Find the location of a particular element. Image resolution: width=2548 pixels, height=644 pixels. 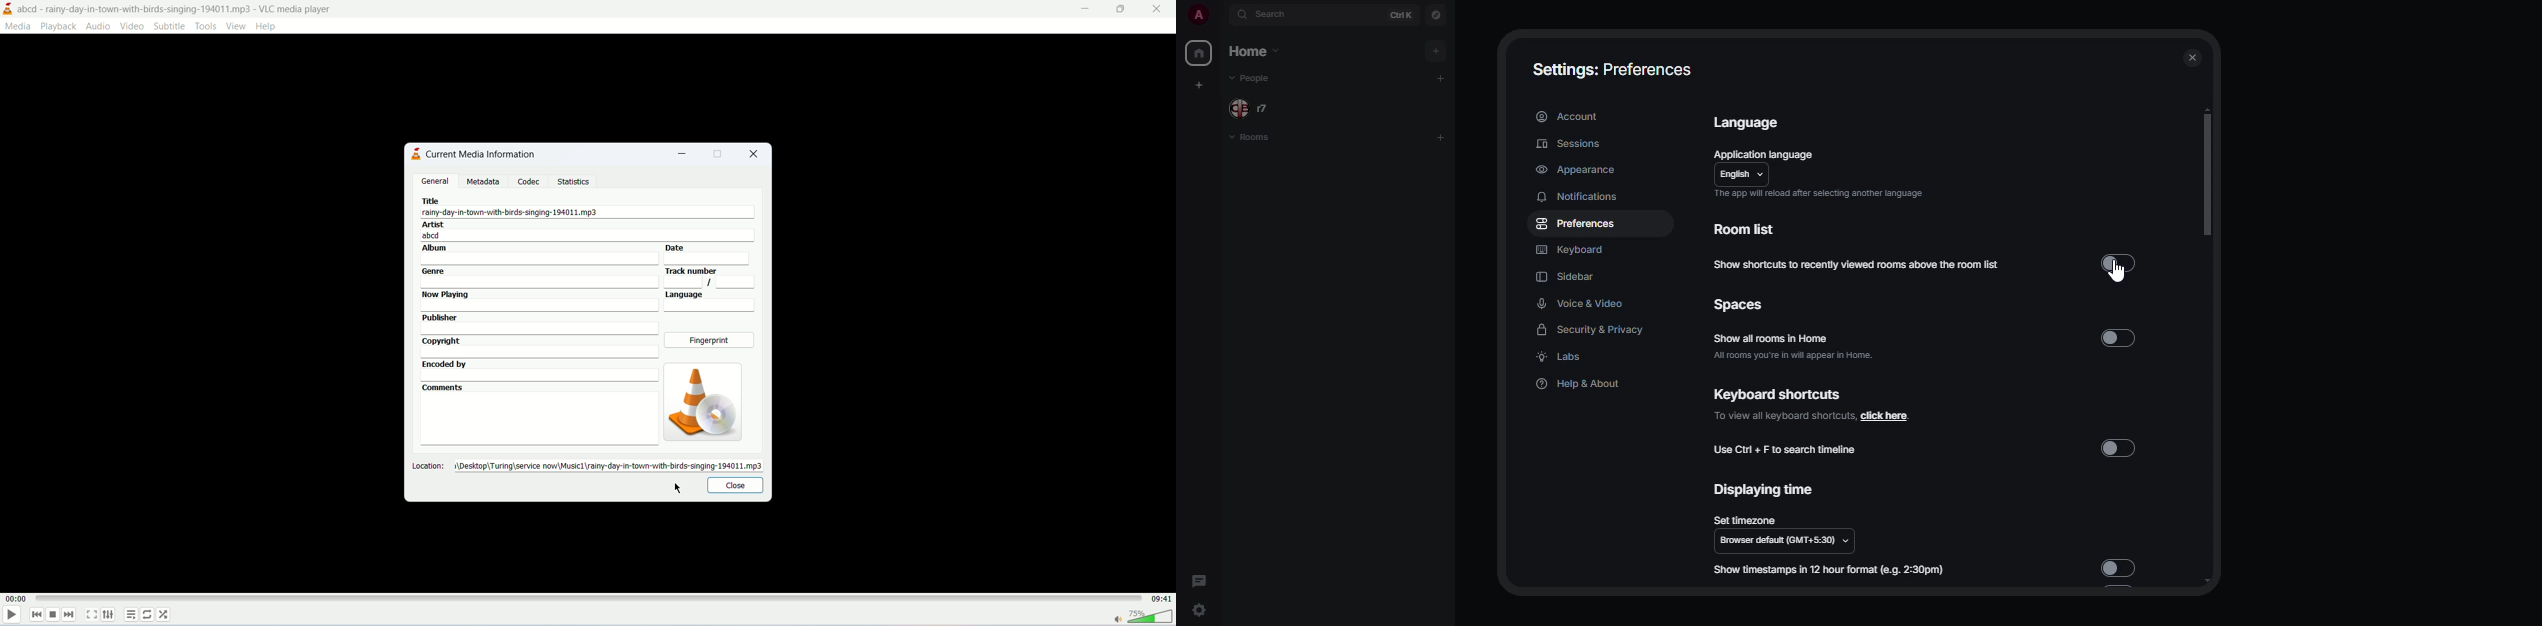

The app will reload after selecting another language is located at coordinates (1816, 194).